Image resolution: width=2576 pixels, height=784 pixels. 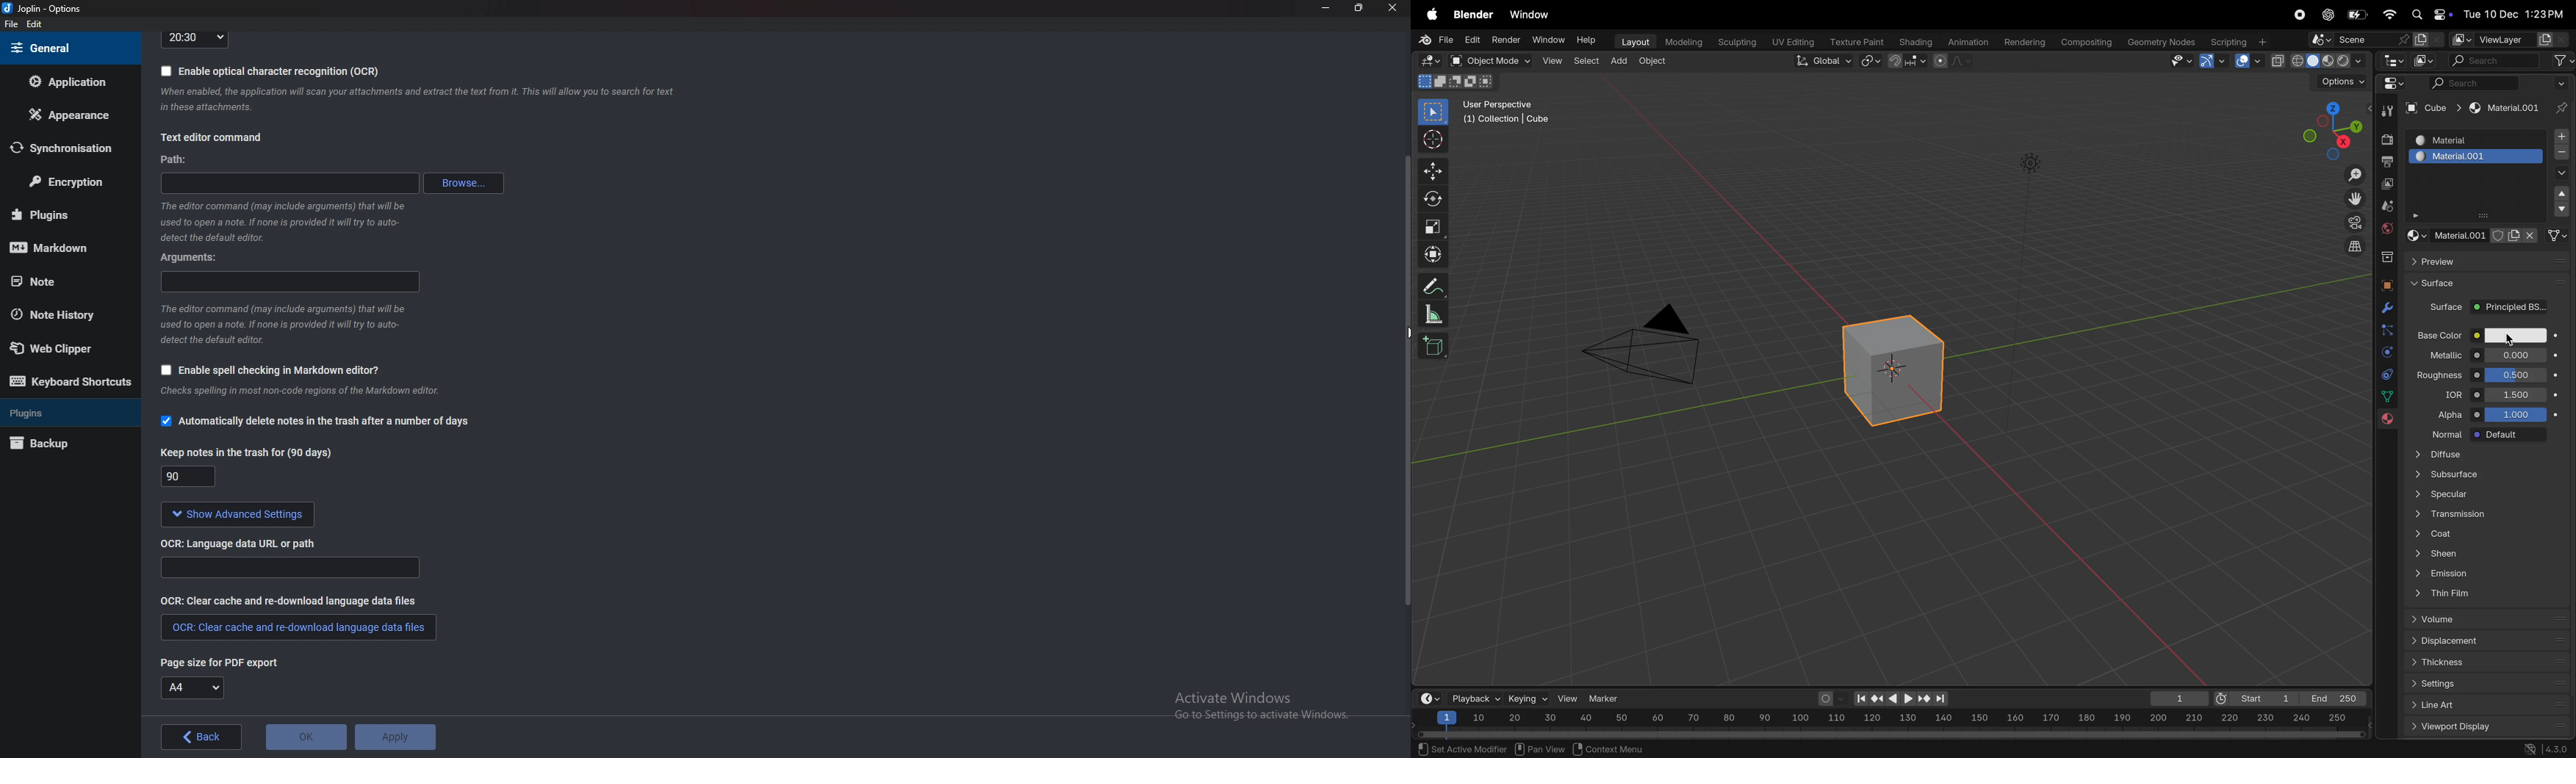 I want to click on Apply, so click(x=394, y=737).